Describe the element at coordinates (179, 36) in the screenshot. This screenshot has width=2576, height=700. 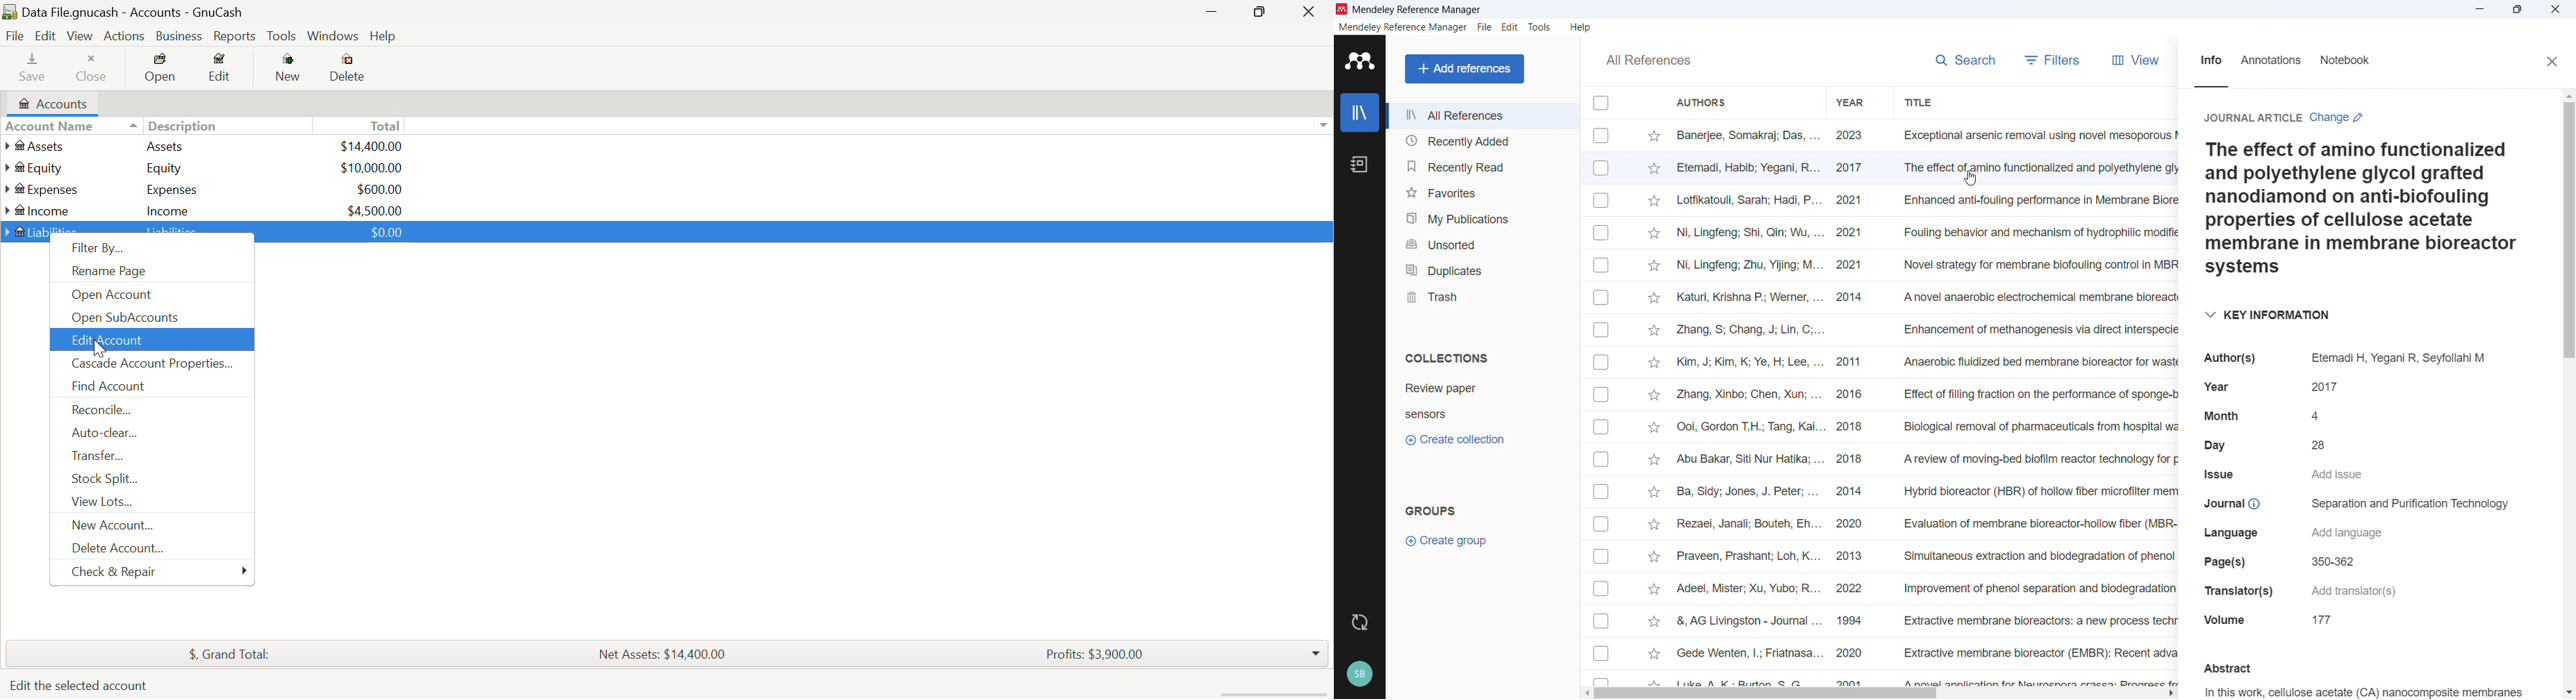
I see `Business` at that location.